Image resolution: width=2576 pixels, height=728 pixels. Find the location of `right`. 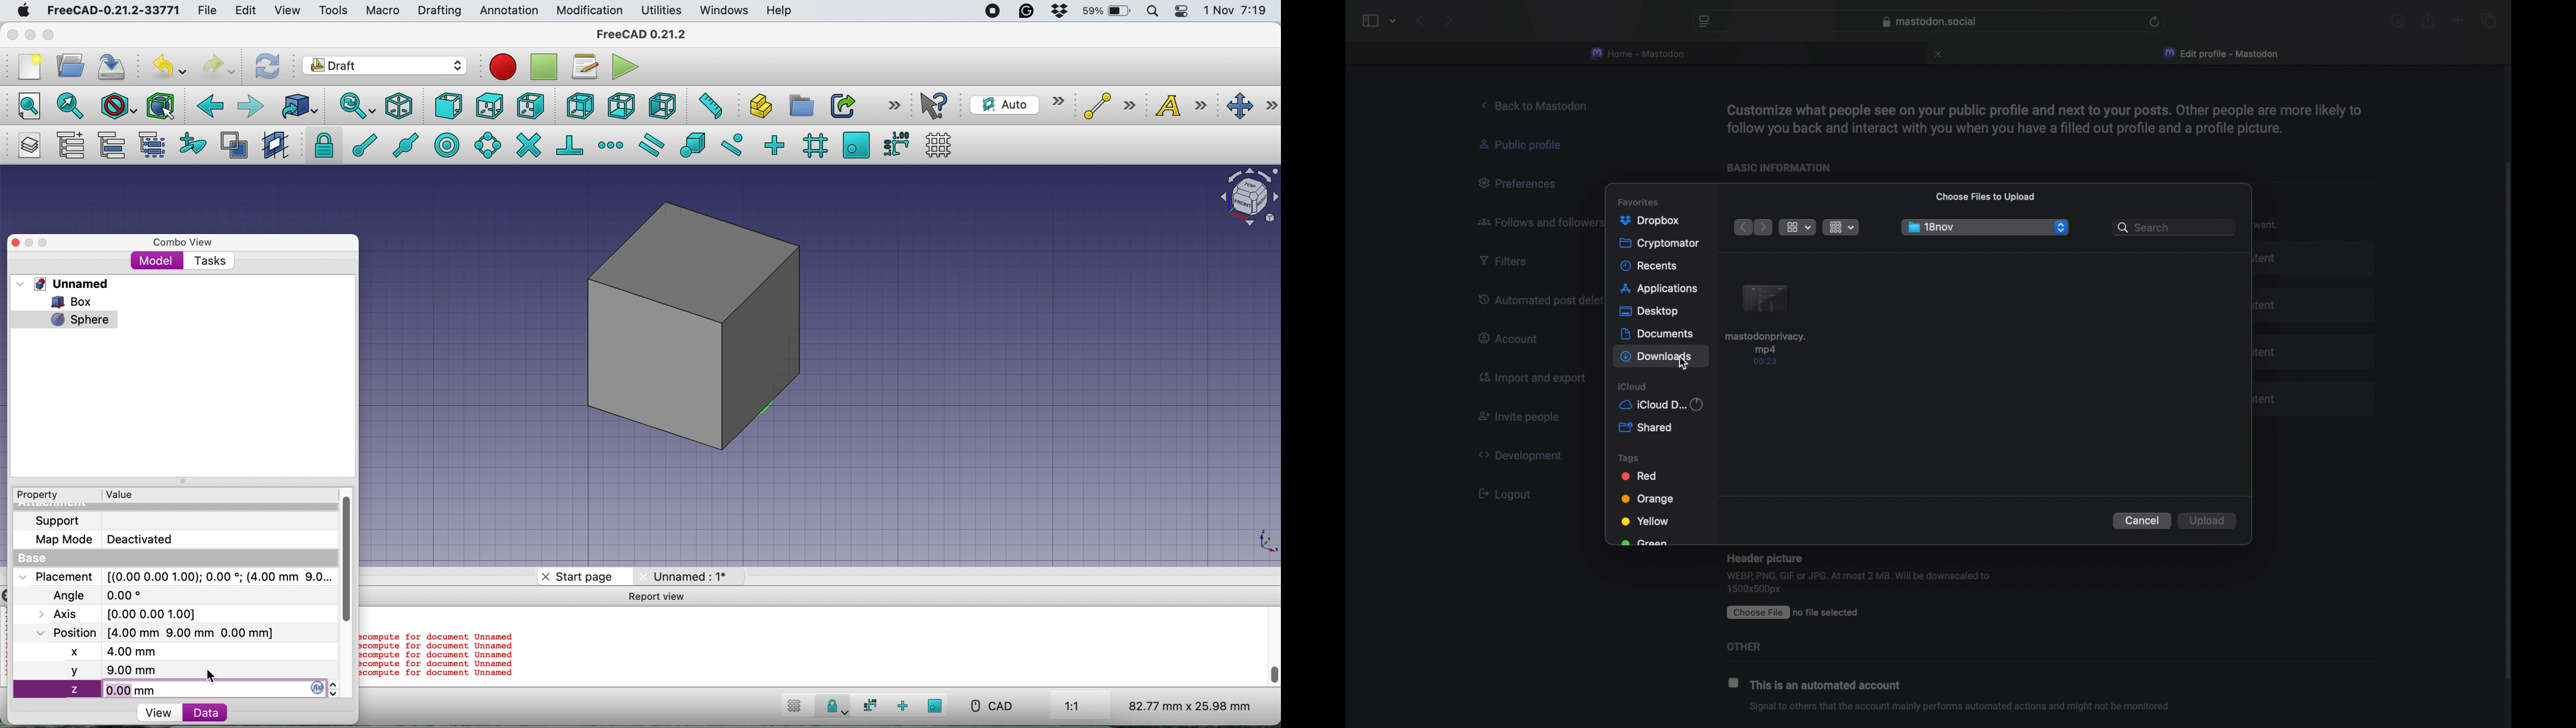

right is located at coordinates (531, 105).